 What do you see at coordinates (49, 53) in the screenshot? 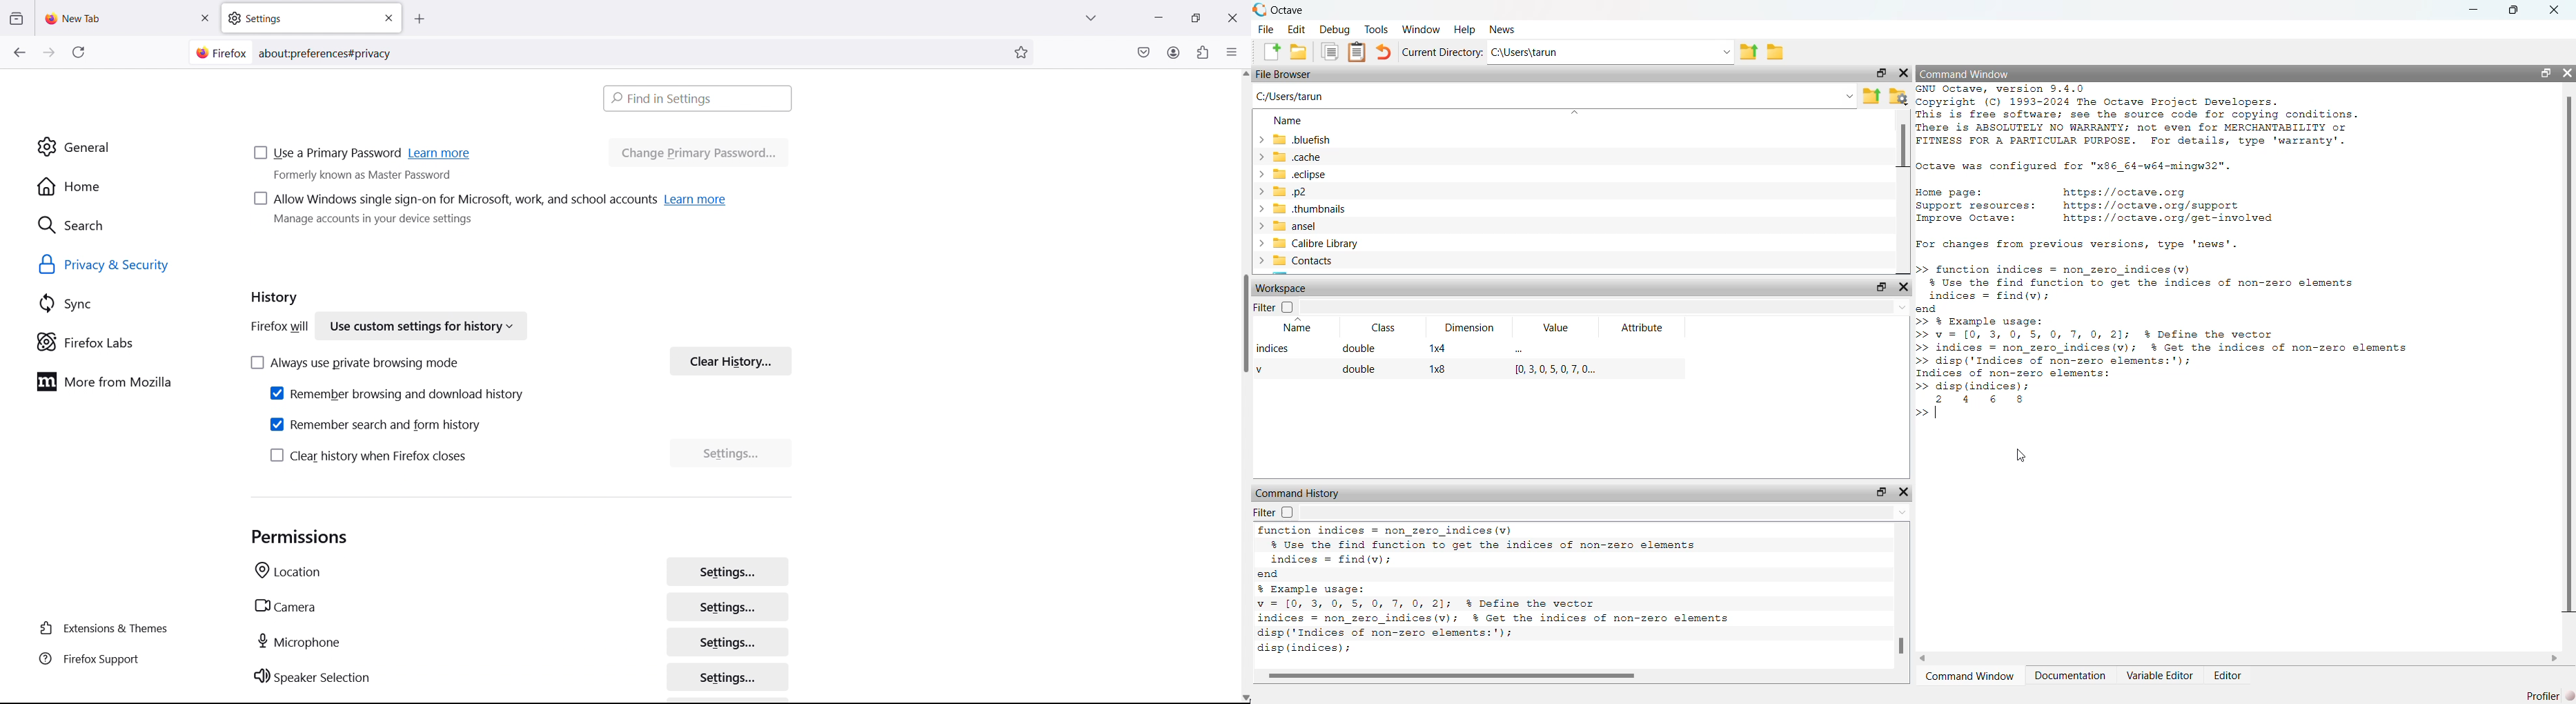
I see `go forward one page, right click or pull down to show history` at bounding box center [49, 53].